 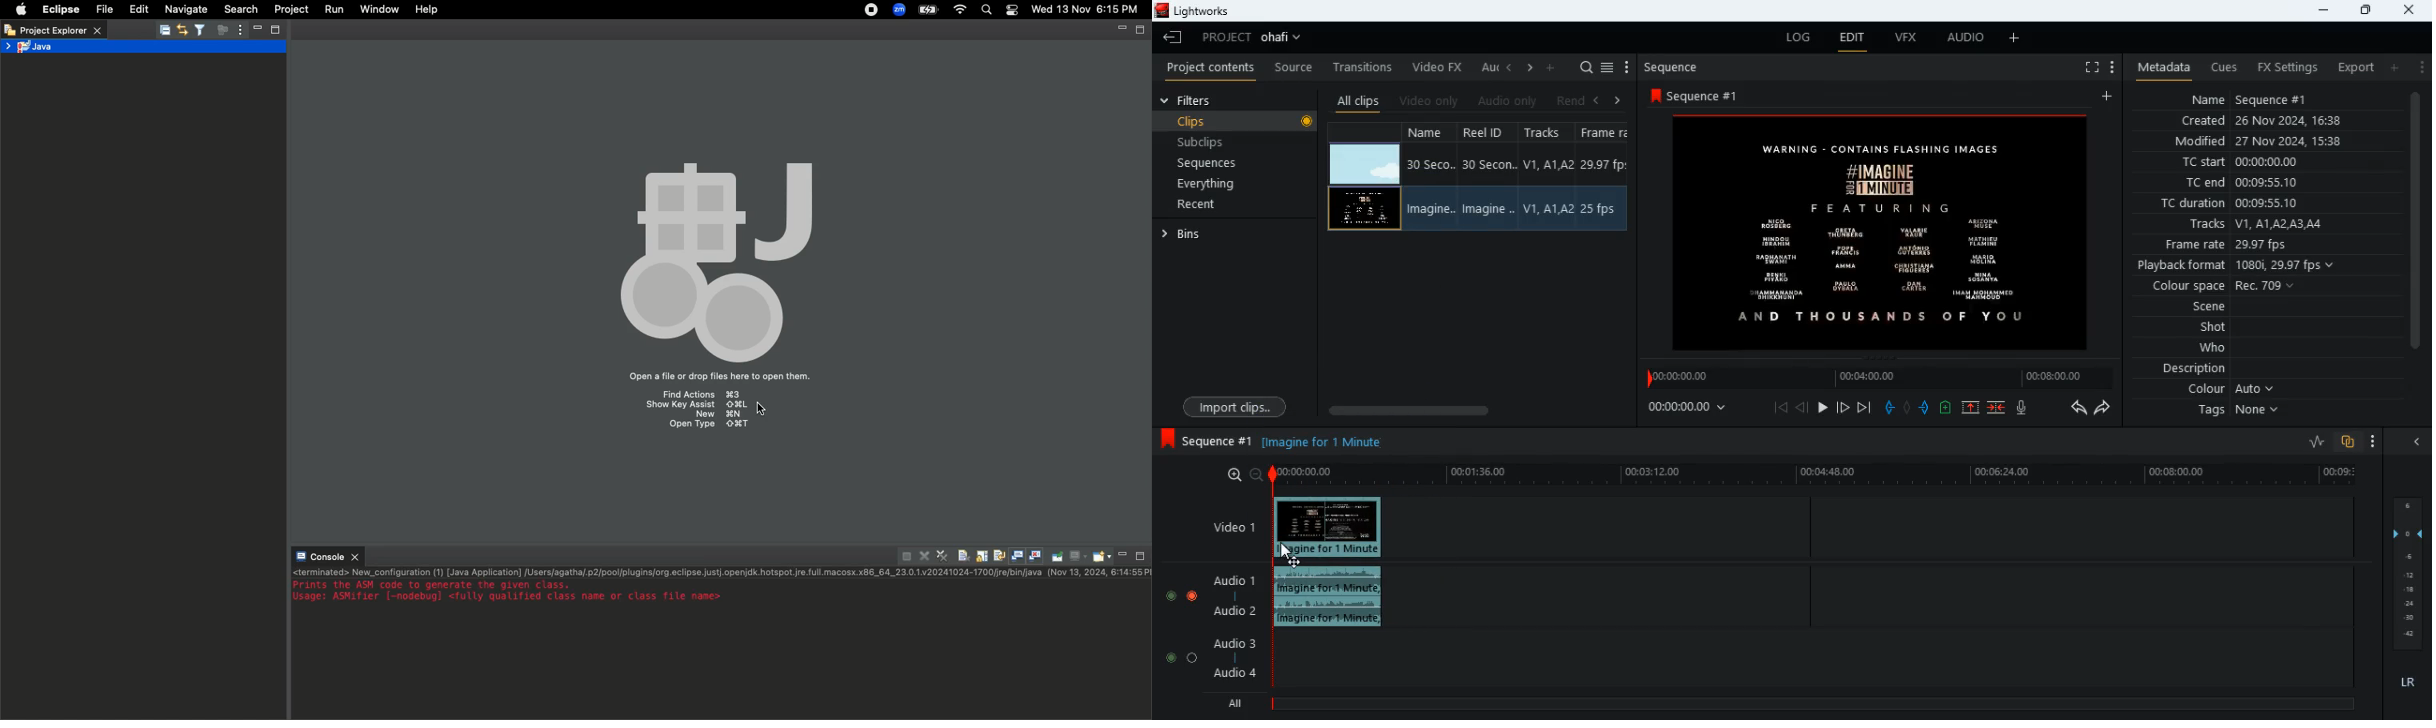 I want to click on audio 2, so click(x=1235, y=611).